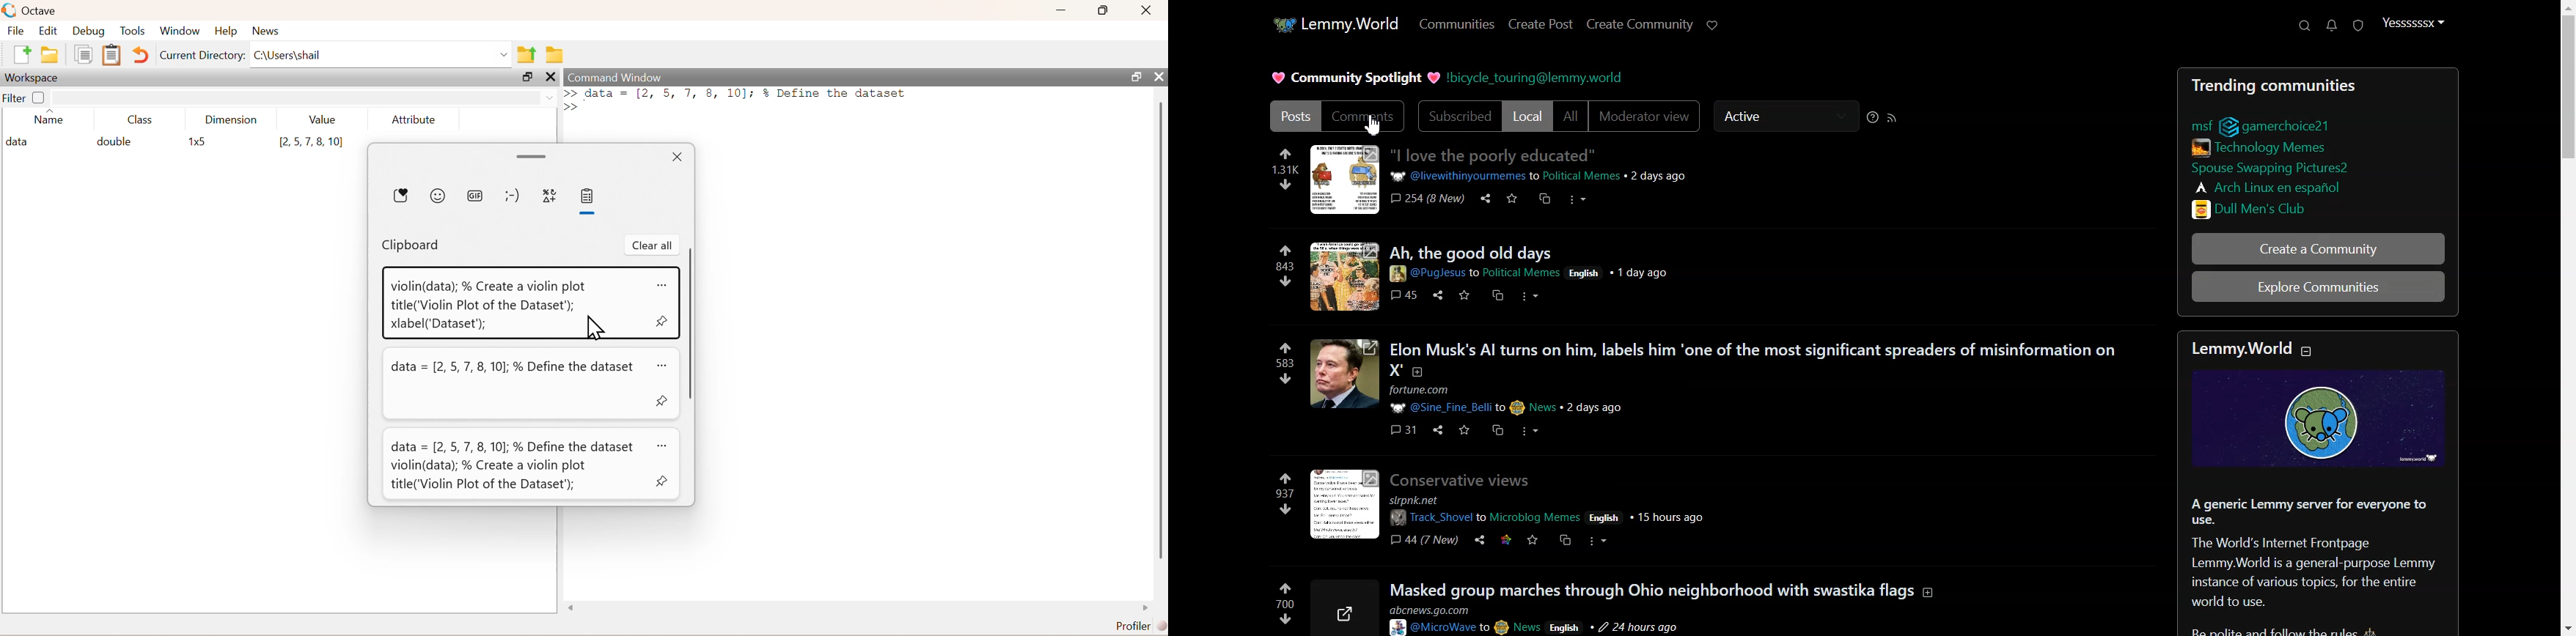 This screenshot has width=2576, height=644. What do you see at coordinates (528, 77) in the screenshot?
I see `open in separate window` at bounding box center [528, 77].